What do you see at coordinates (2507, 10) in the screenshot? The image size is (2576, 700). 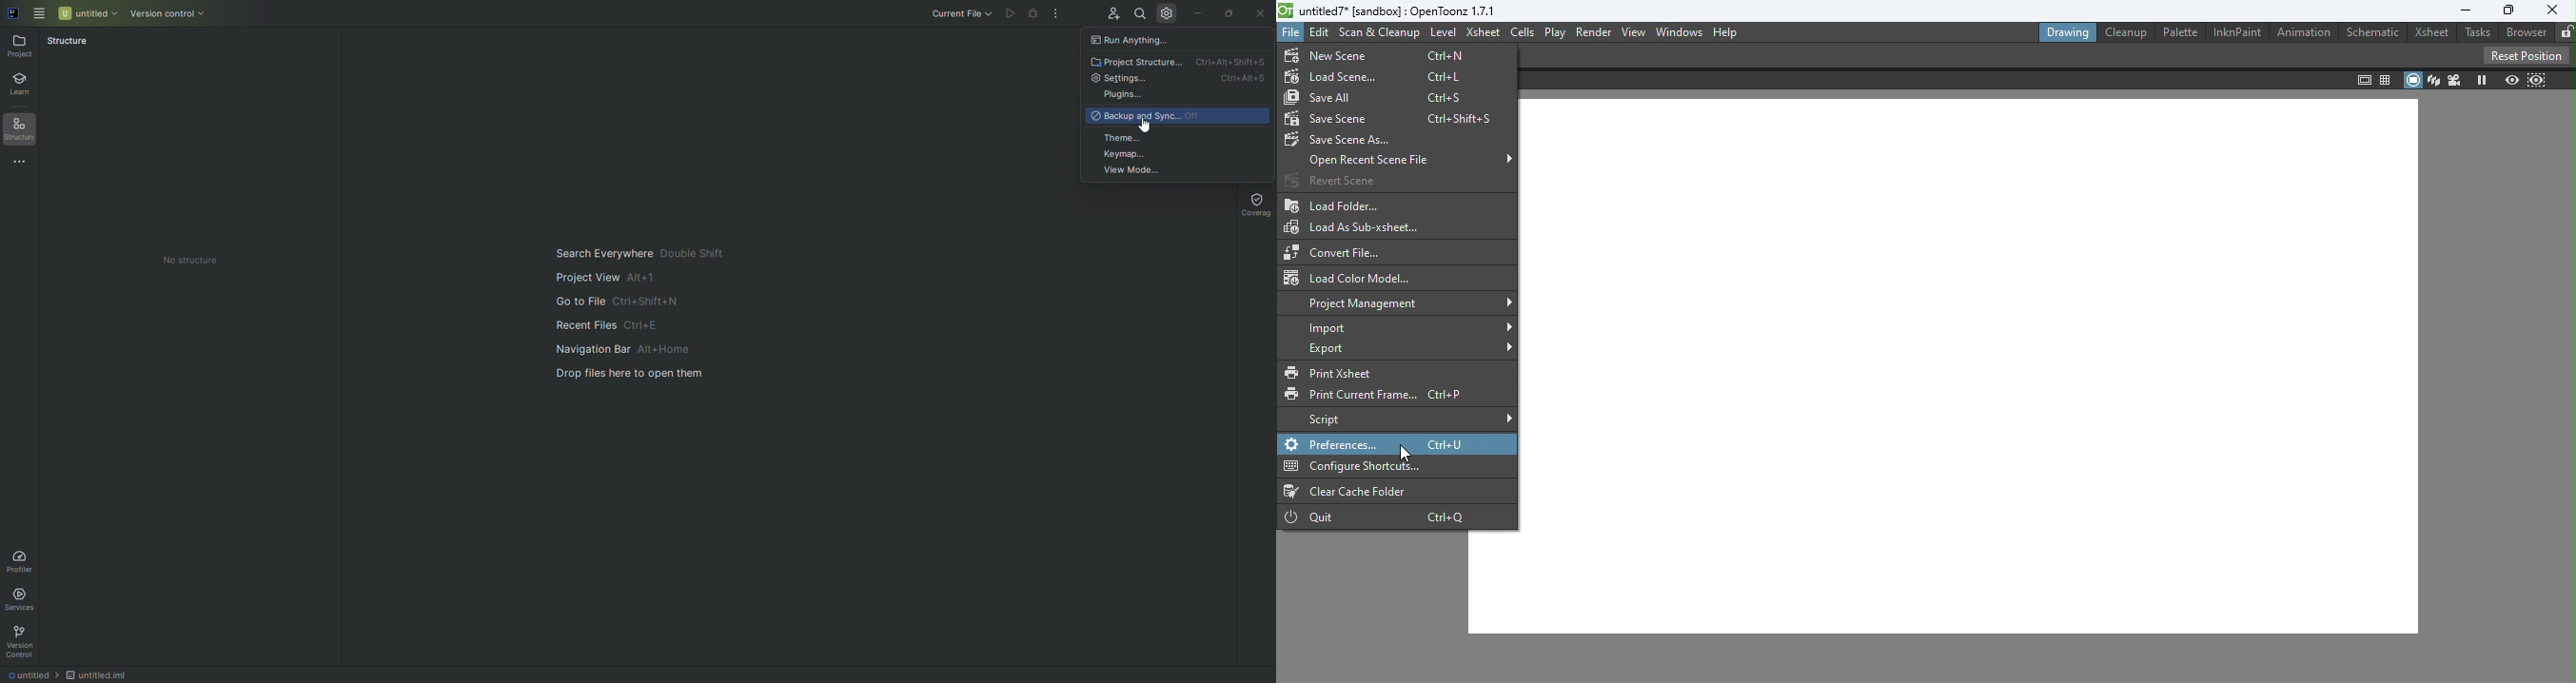 I see `Maximize` at bounding box center [2507, 10].